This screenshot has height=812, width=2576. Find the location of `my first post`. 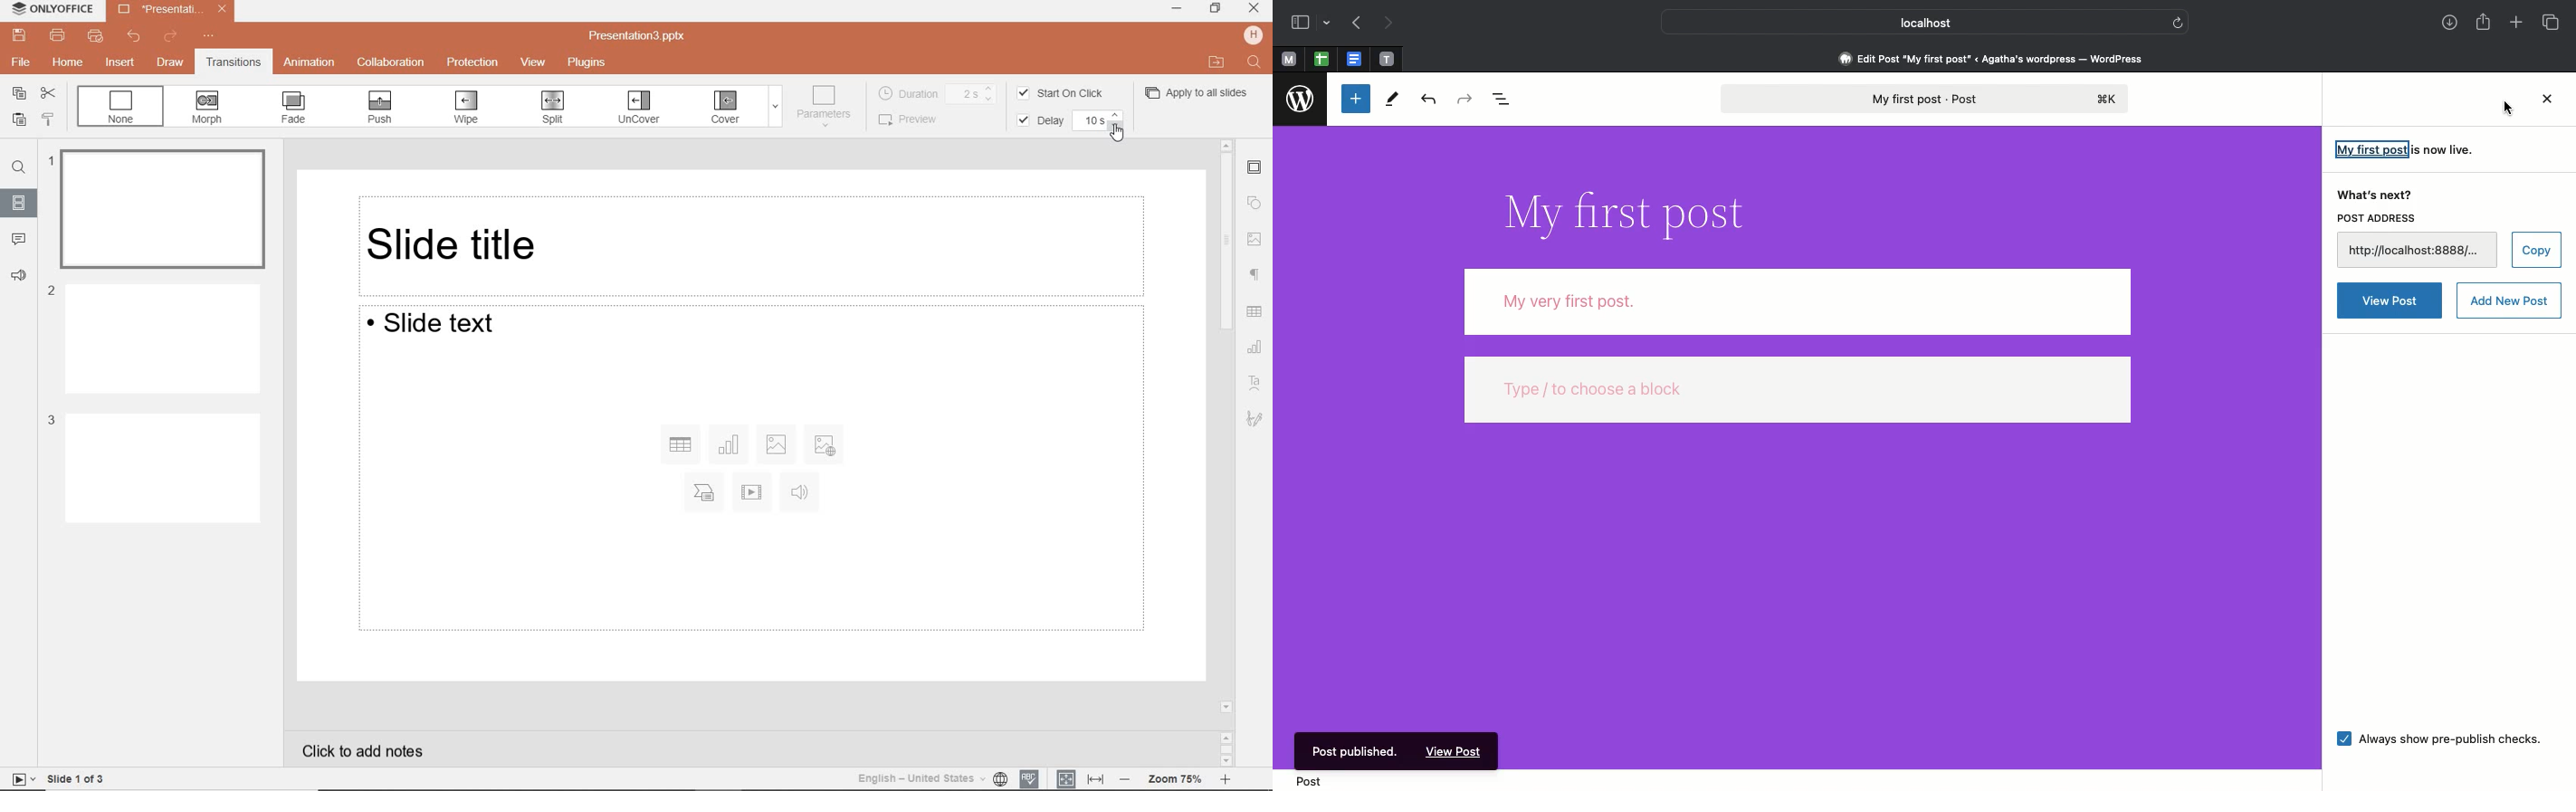

my first post is located at coordinates (2371, 149).